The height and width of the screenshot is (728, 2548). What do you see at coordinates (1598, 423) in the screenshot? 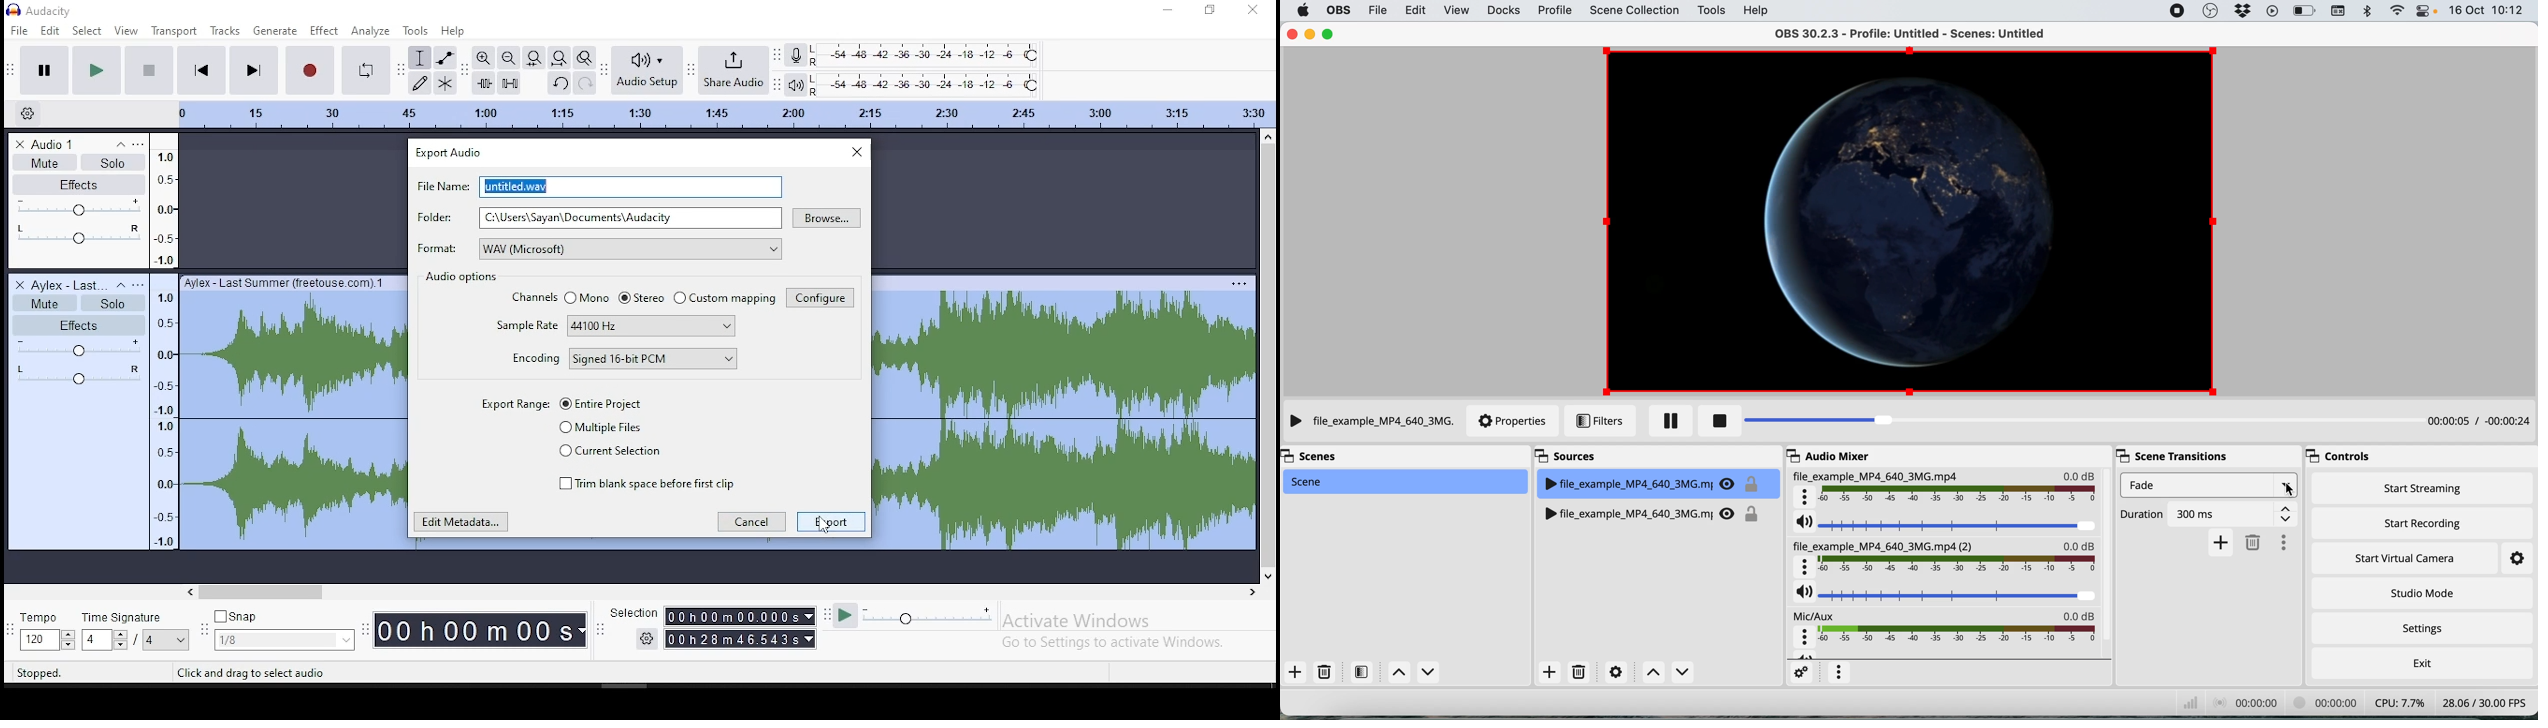
I see `filters` at bounding box center [1598, 423].